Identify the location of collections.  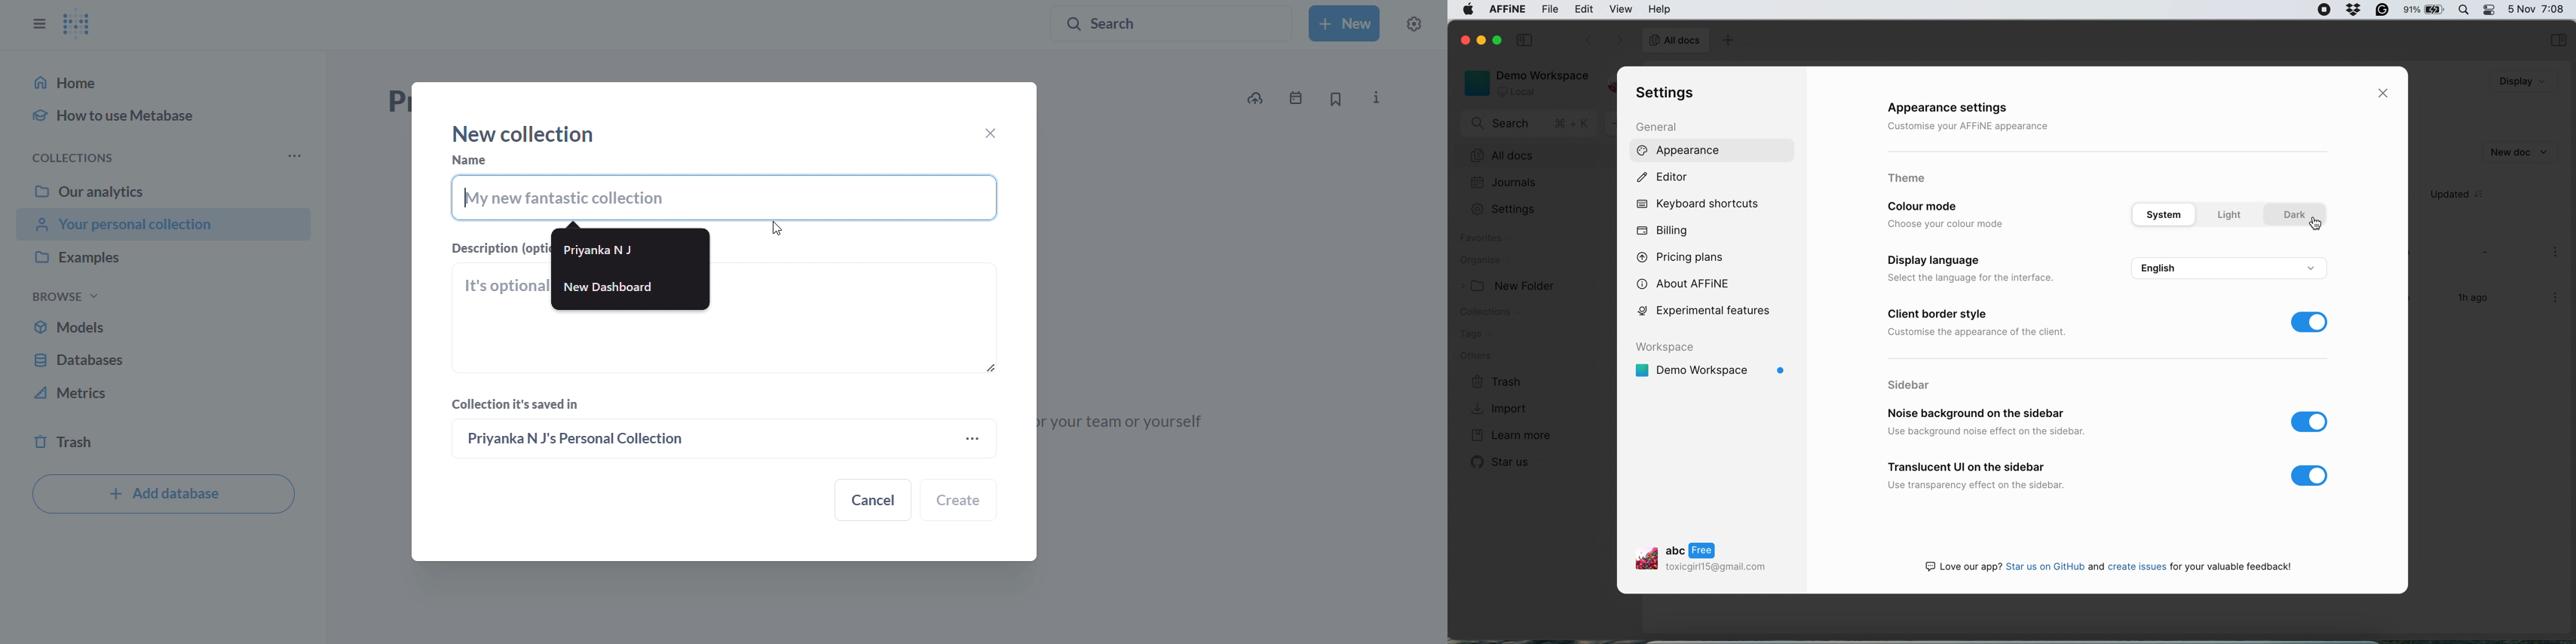
(1498, 314).